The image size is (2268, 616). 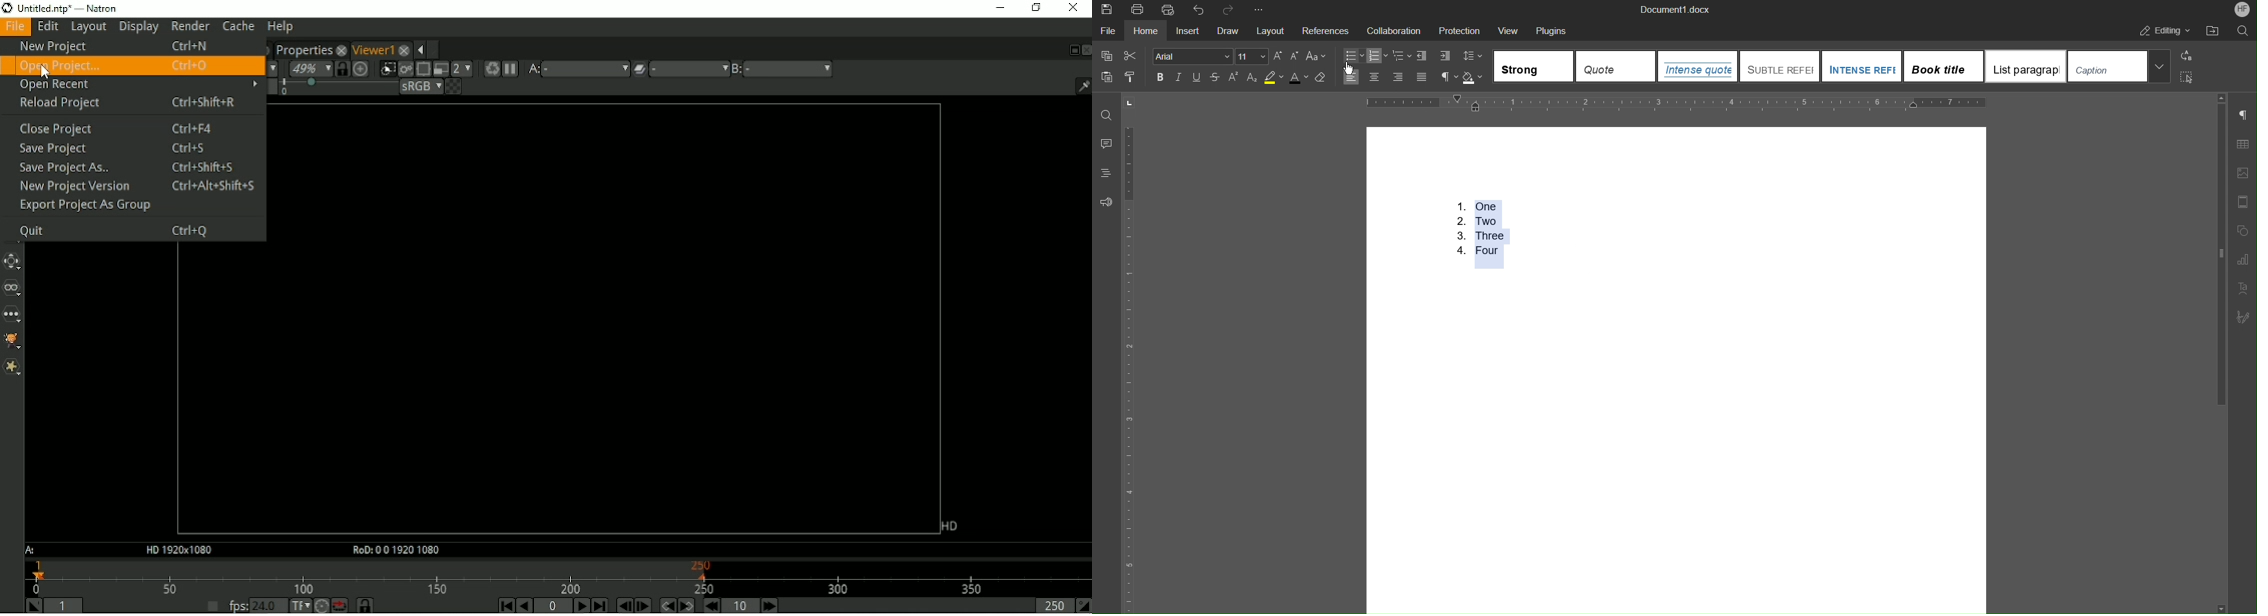 What do you see at coordinates (1421, 77) in the screenshot?
I see `Justify` at bounding box center [1421, 77].